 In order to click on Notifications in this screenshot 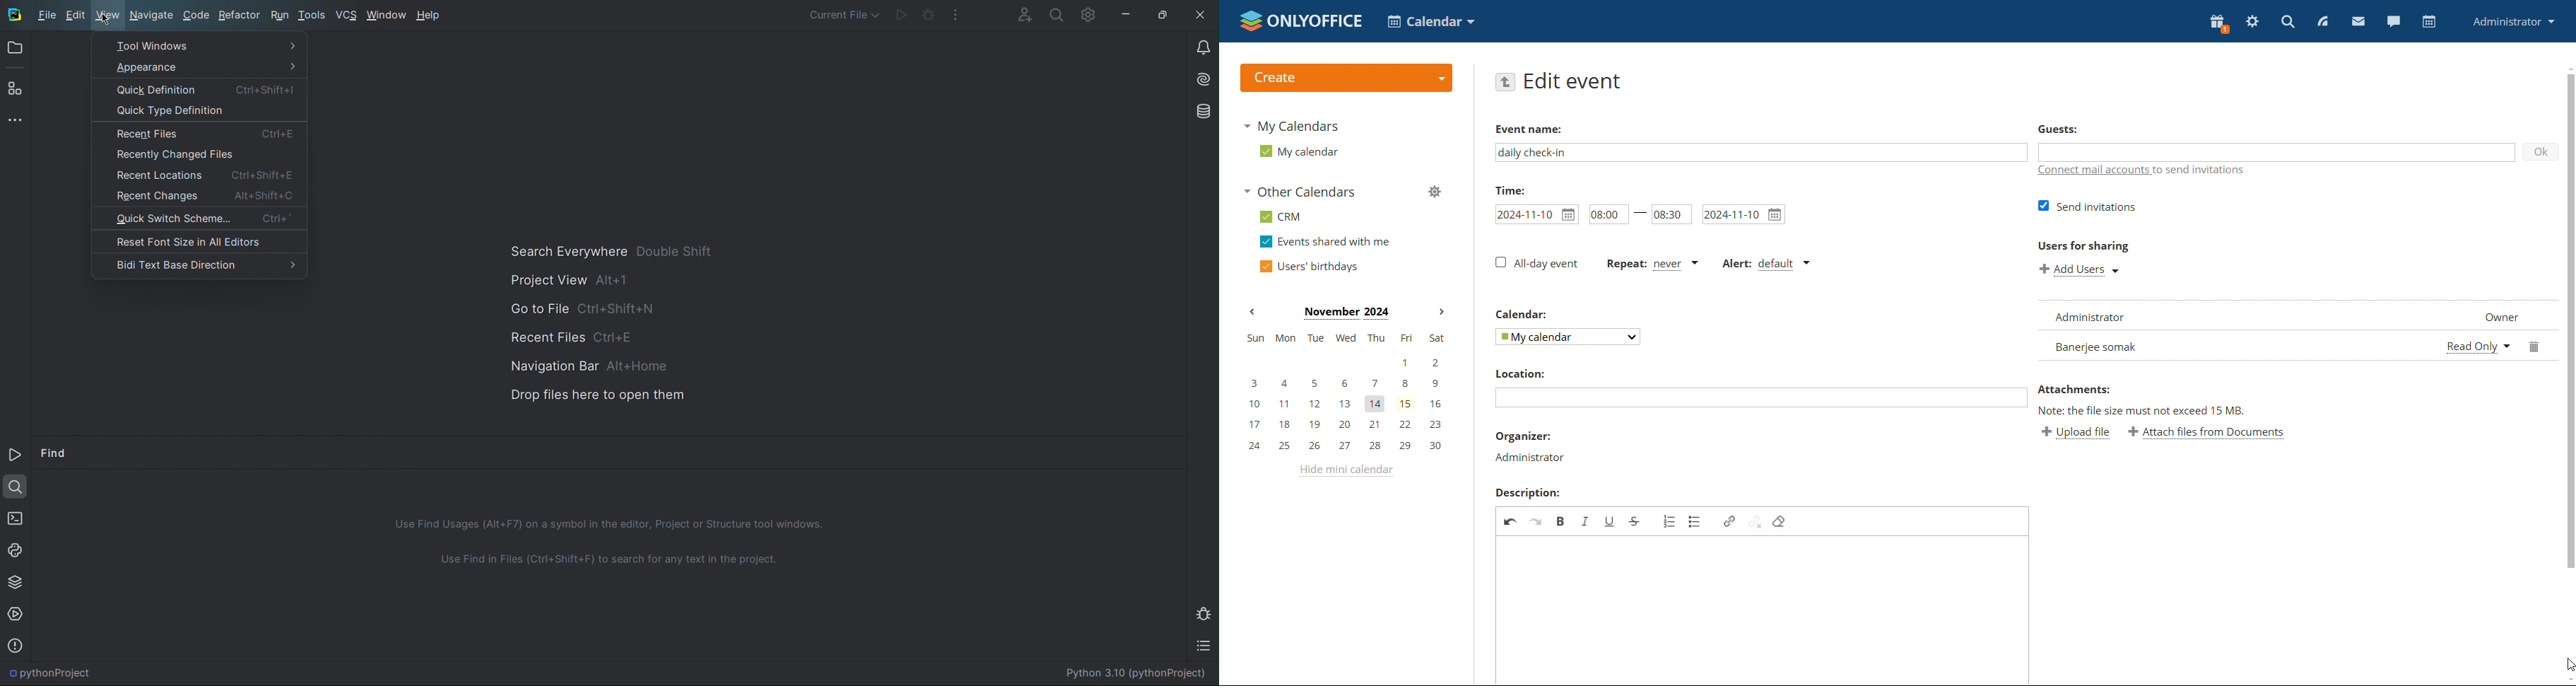, I will do `click(1202, 46)`.